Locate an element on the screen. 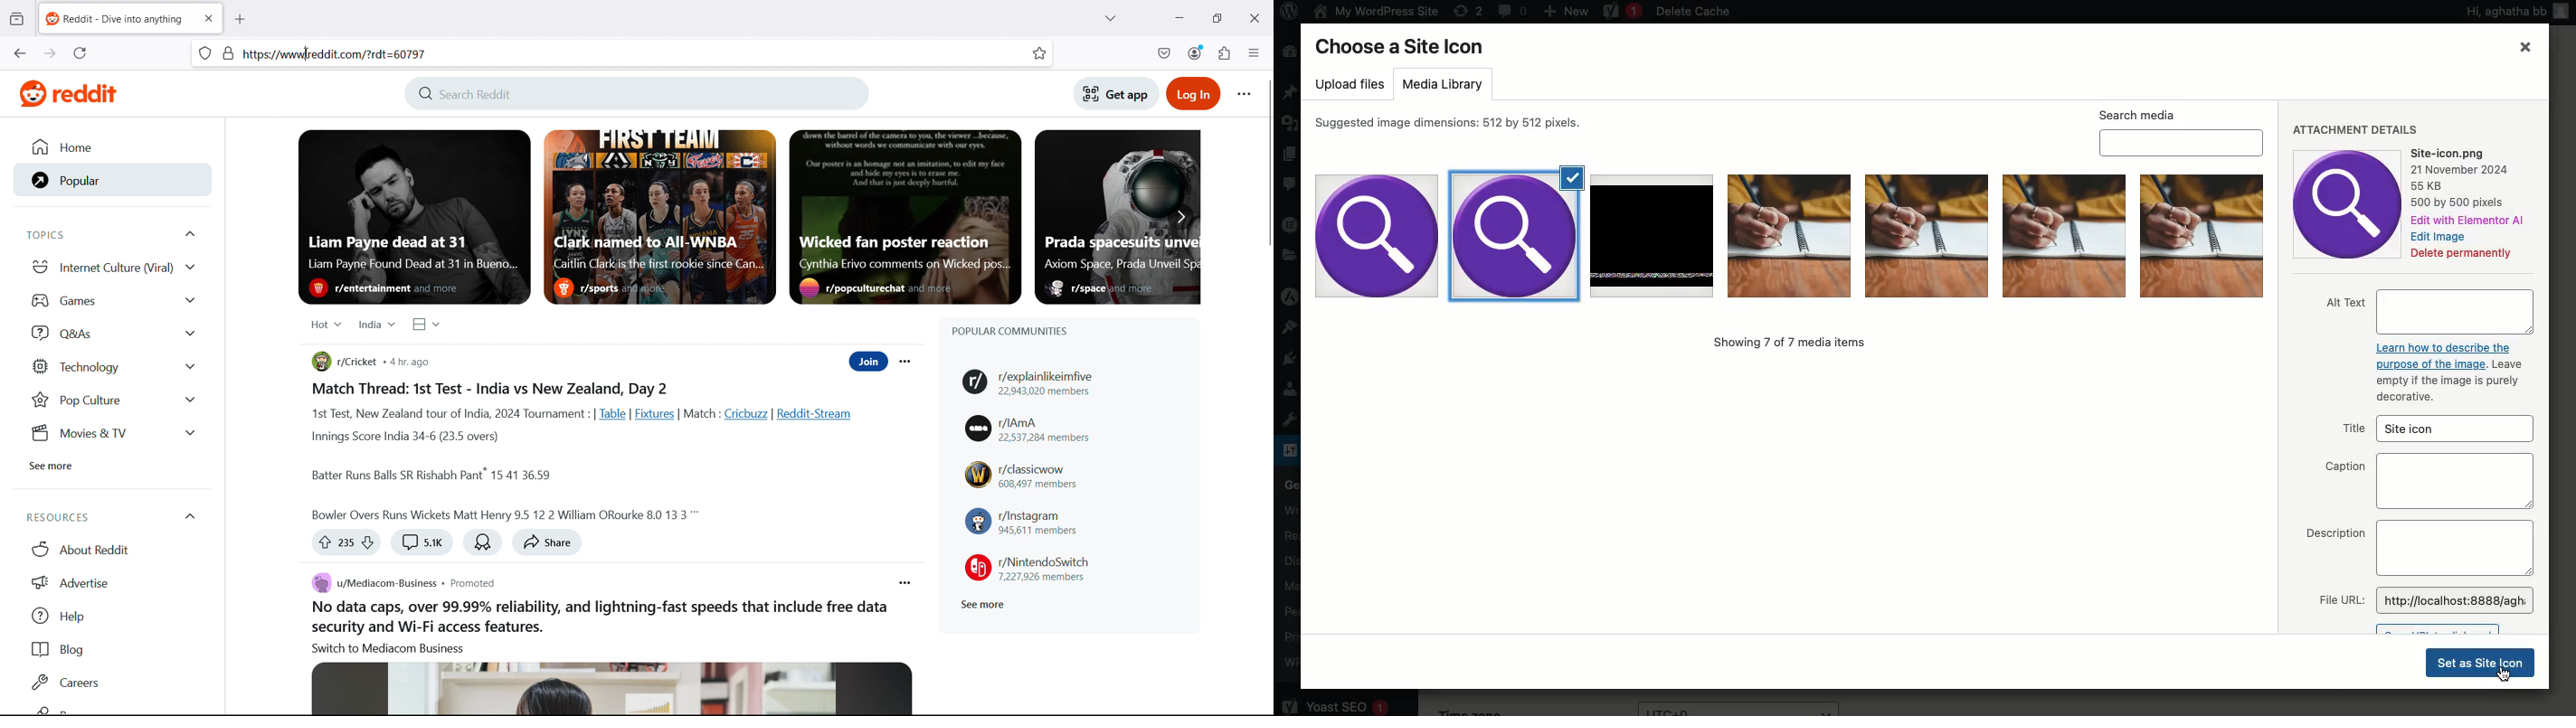  account is located at coordinates (1196, 52).